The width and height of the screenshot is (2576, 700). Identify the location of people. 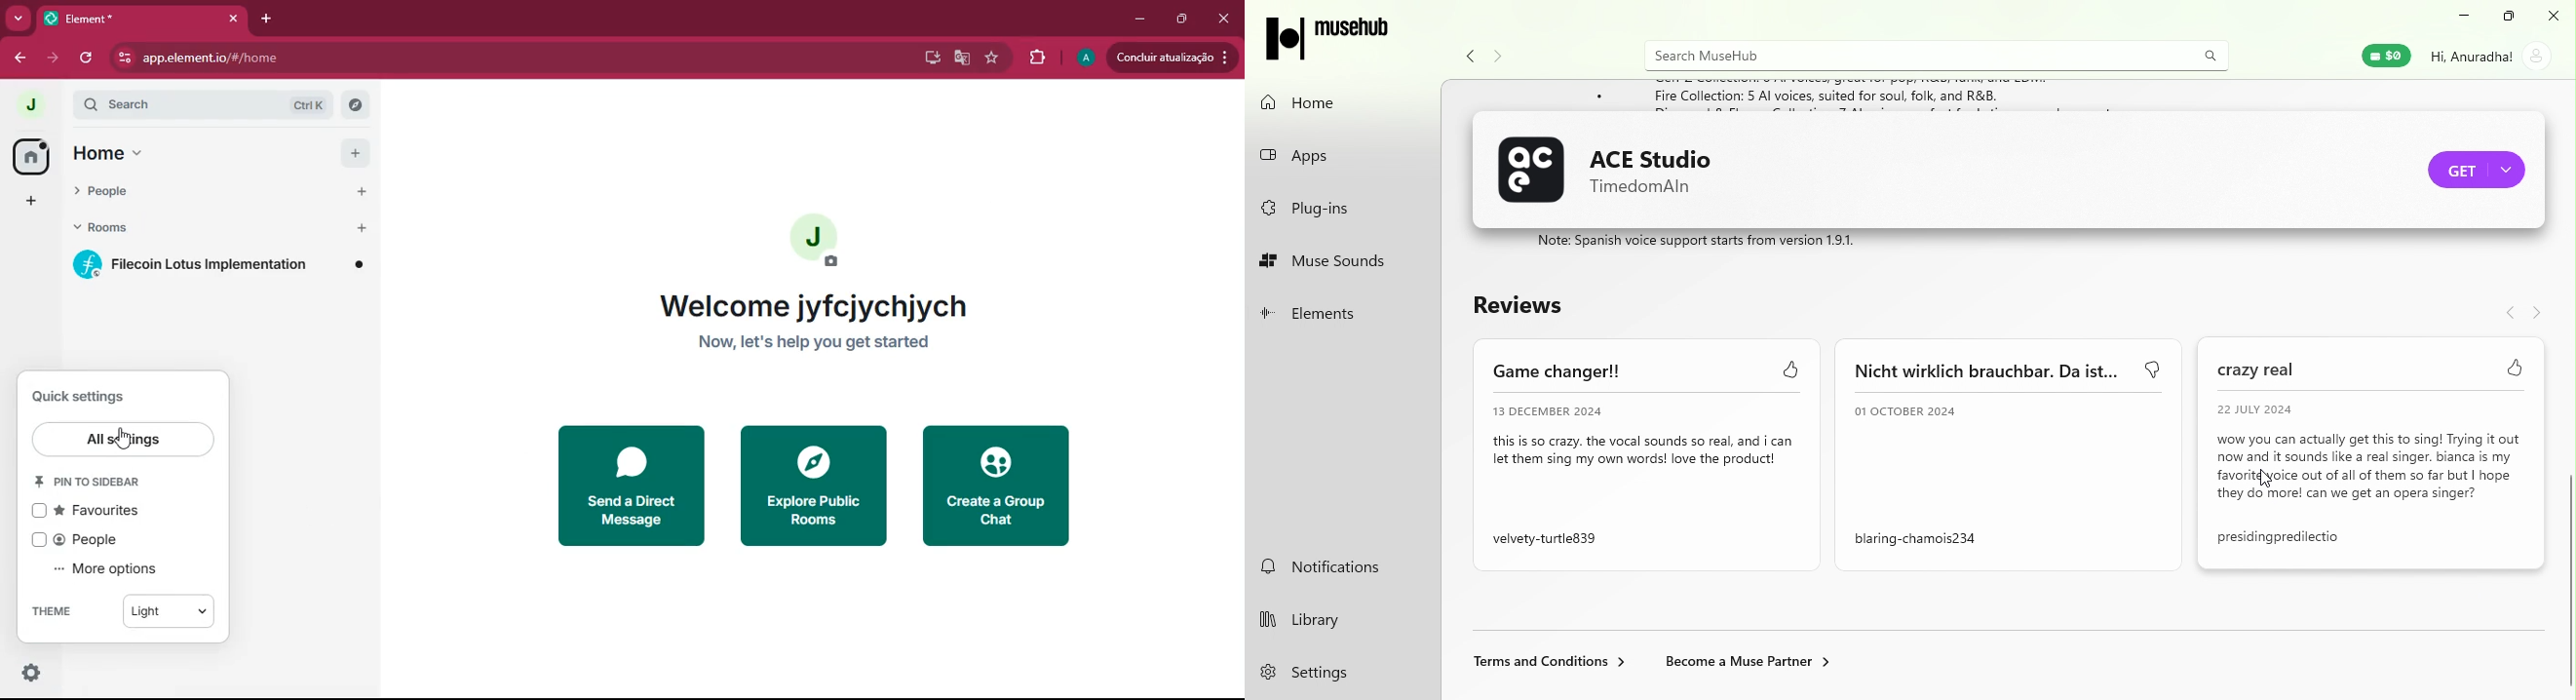
(219, 194).